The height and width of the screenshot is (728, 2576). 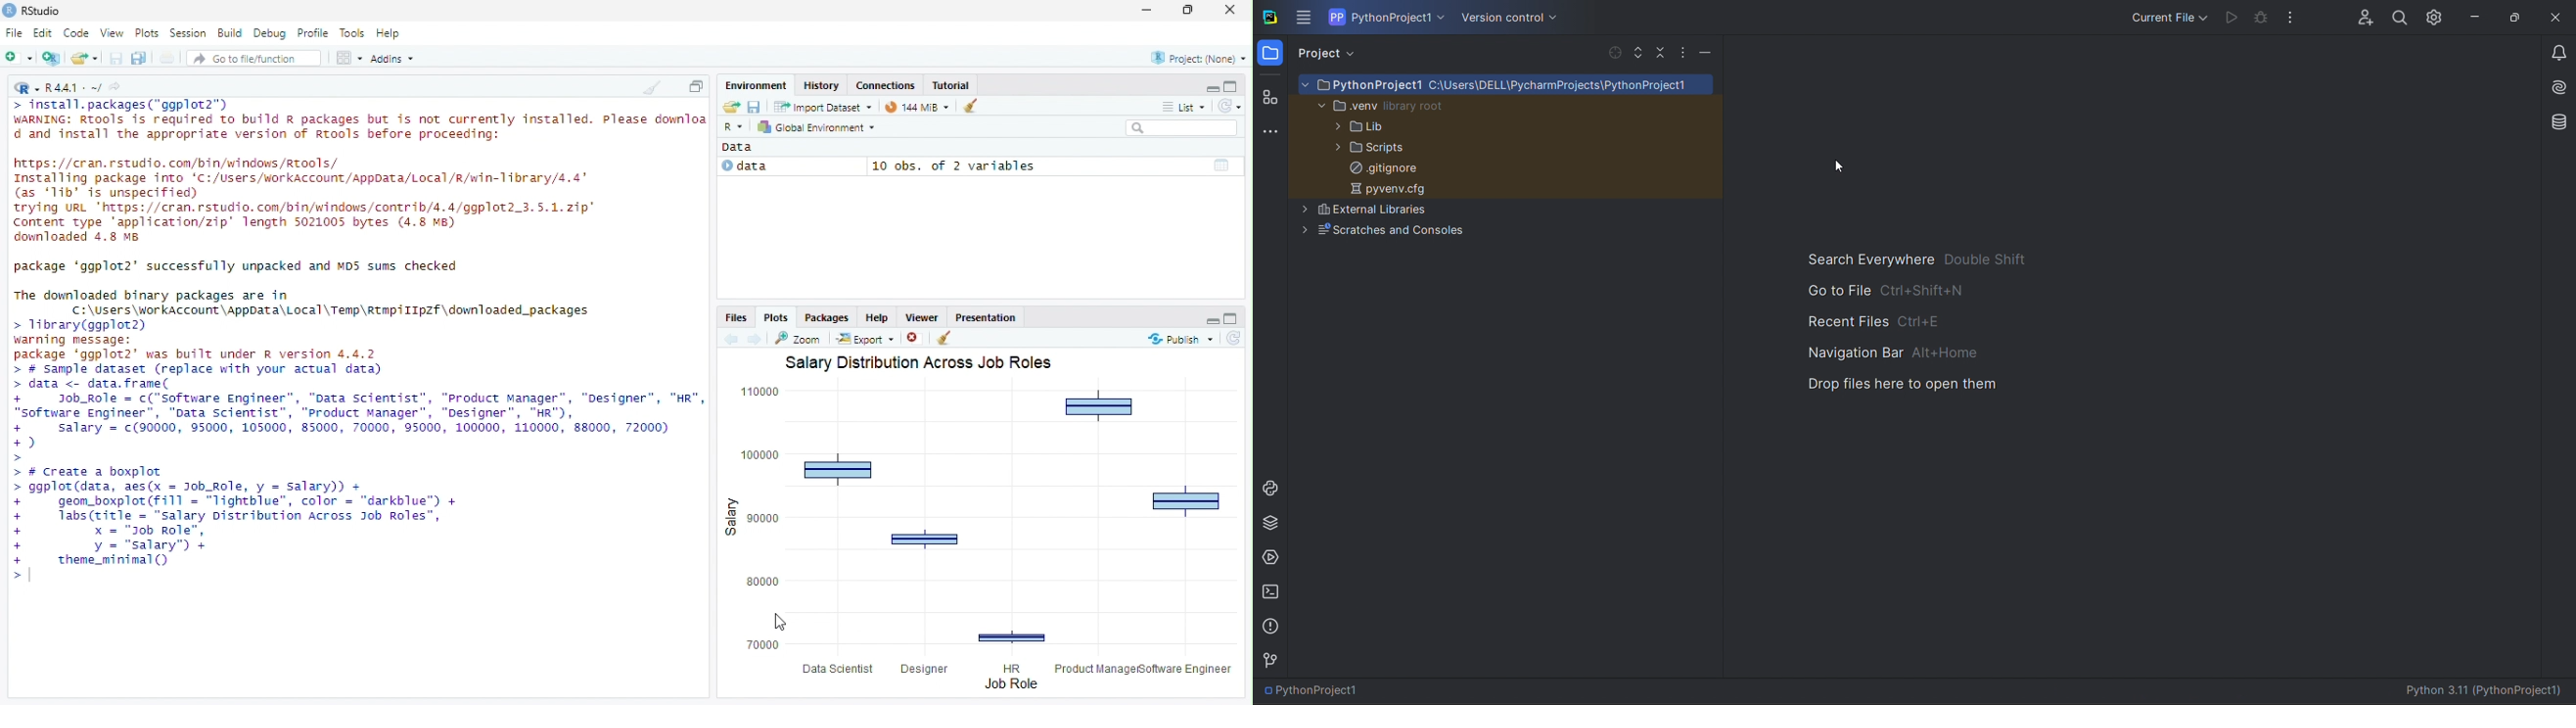 What do you see at coordinates (921, 316) in the screenshot?
I see `Viewer` at bounding box center [921, 316].